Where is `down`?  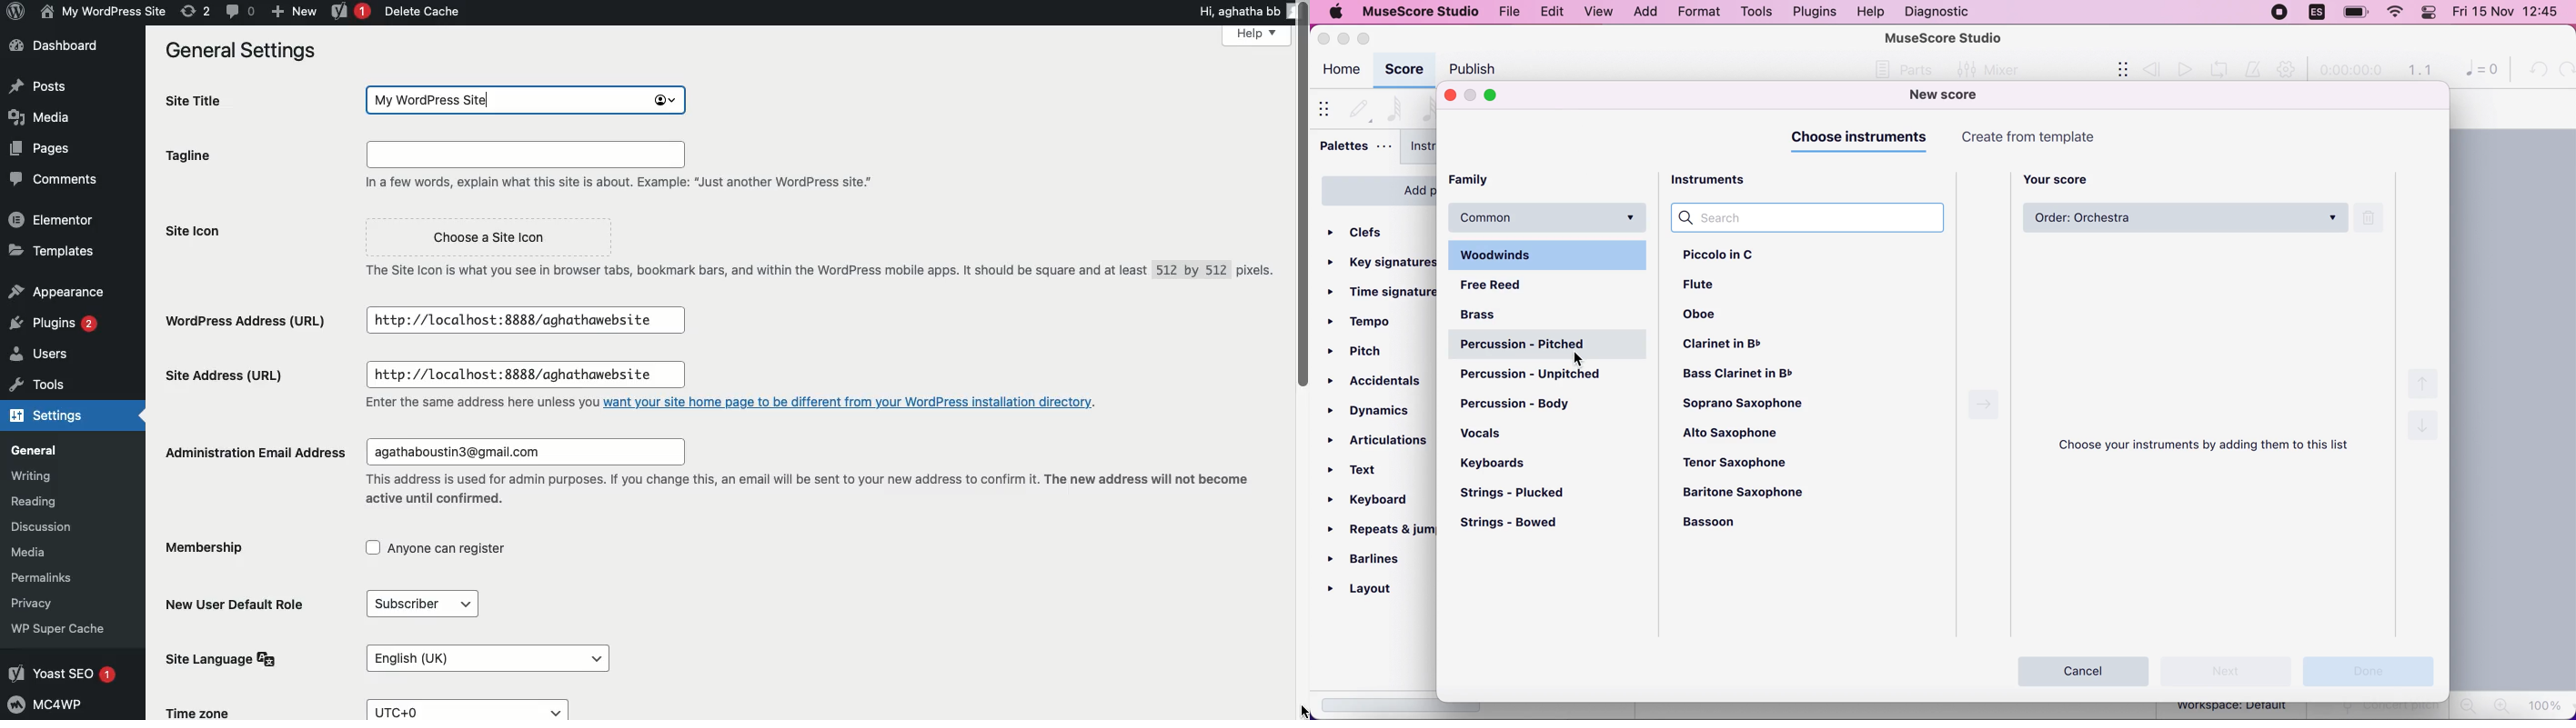 down is located at coordinates (2423, 430).